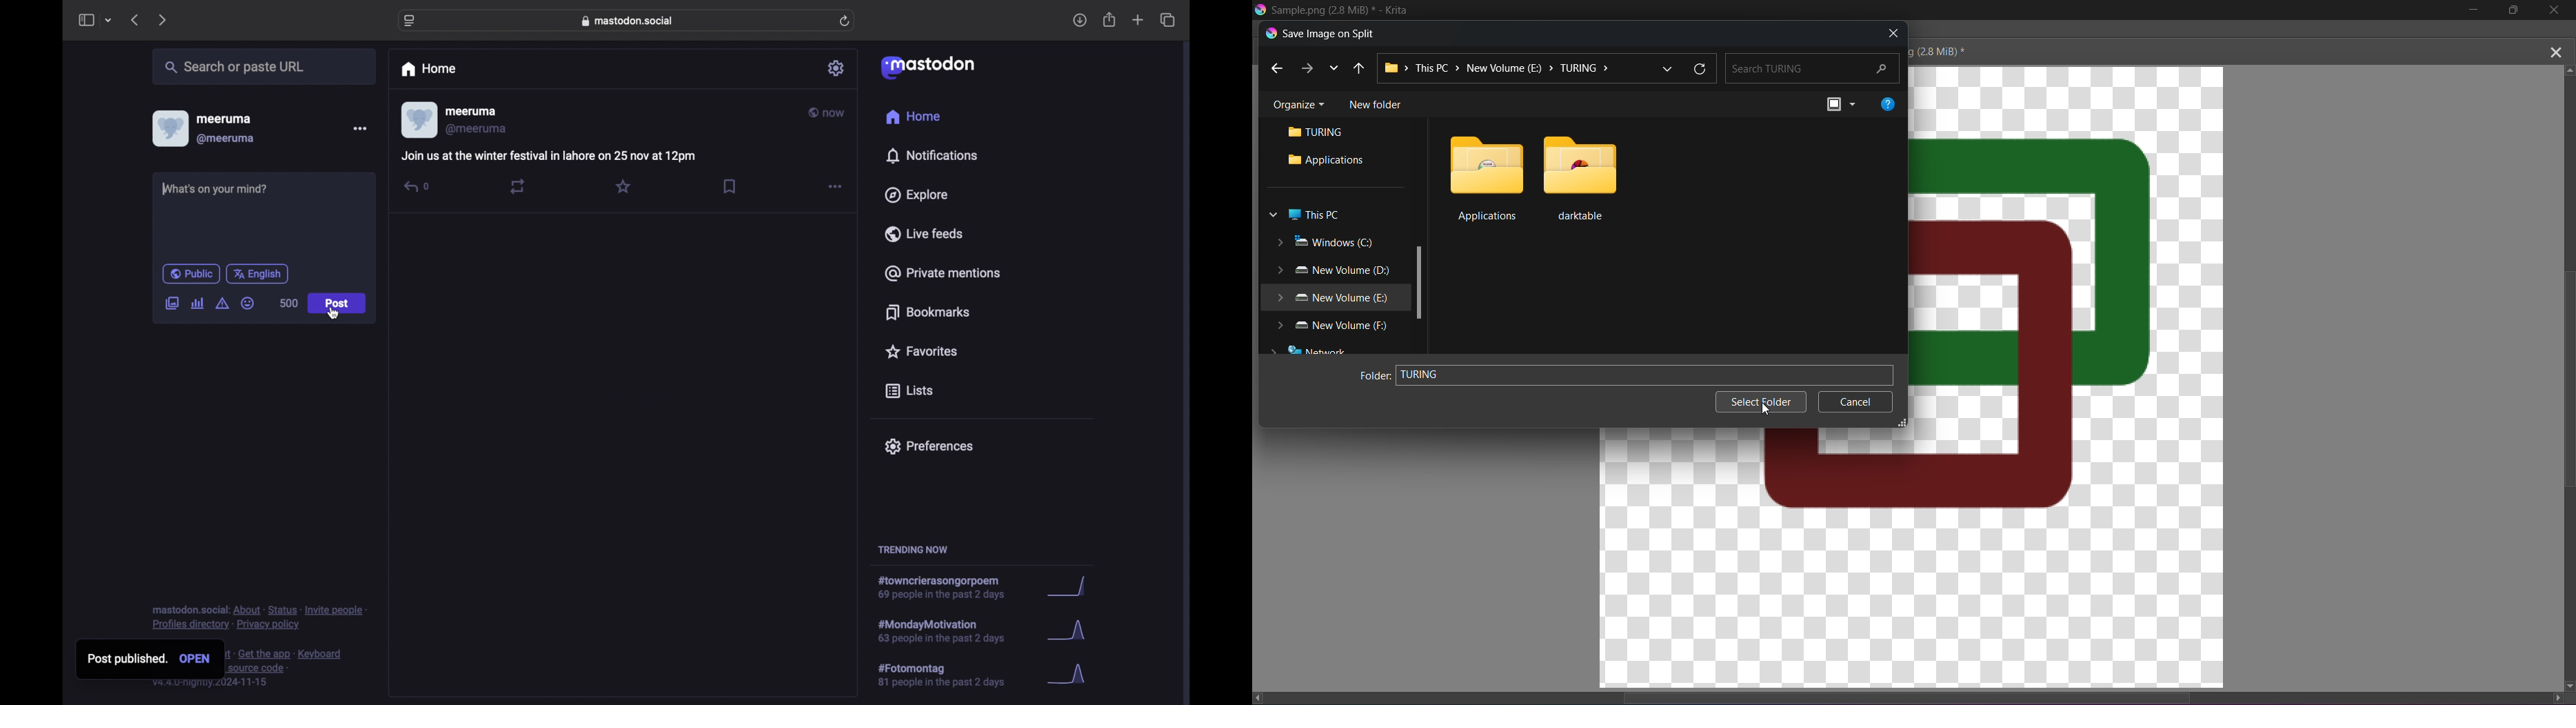 Image resolution: width=2576 pixels, height=728 pixels. I want to click on add image, so click(172, 304).